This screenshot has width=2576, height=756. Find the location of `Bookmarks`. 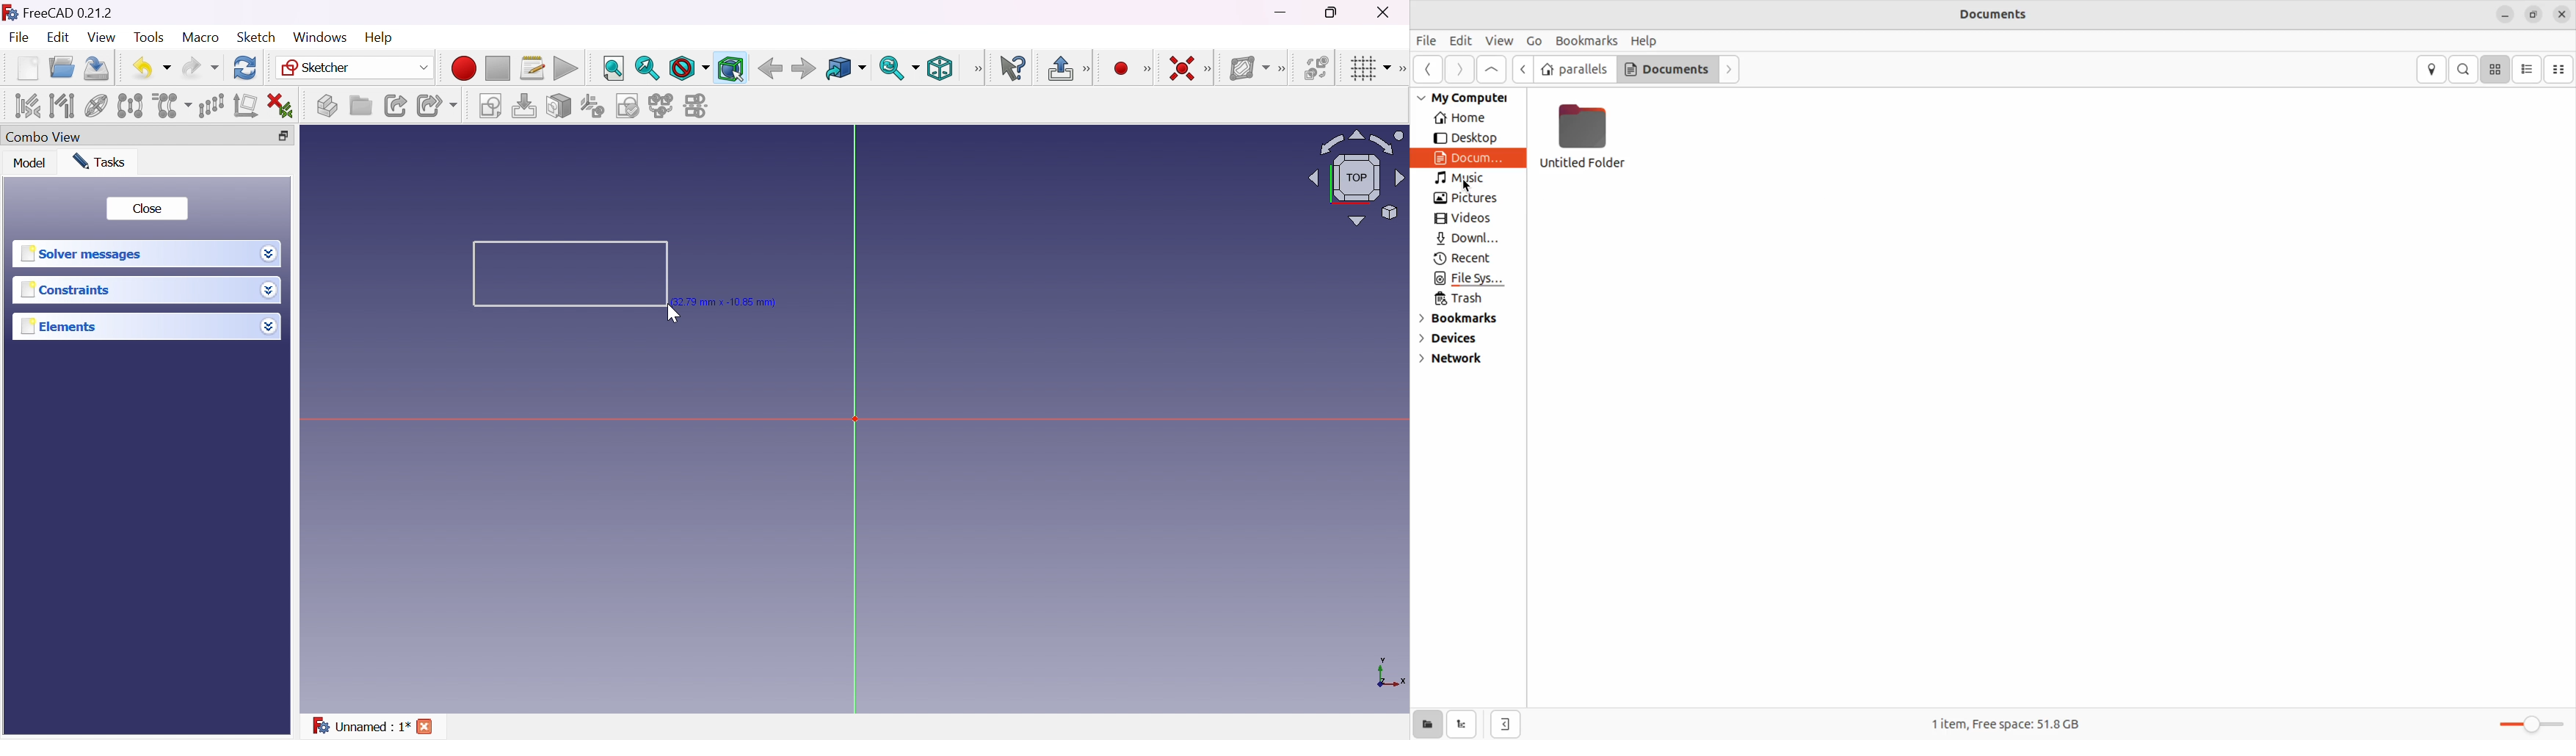

Bookmarks is located at coordinates (1459, 319).